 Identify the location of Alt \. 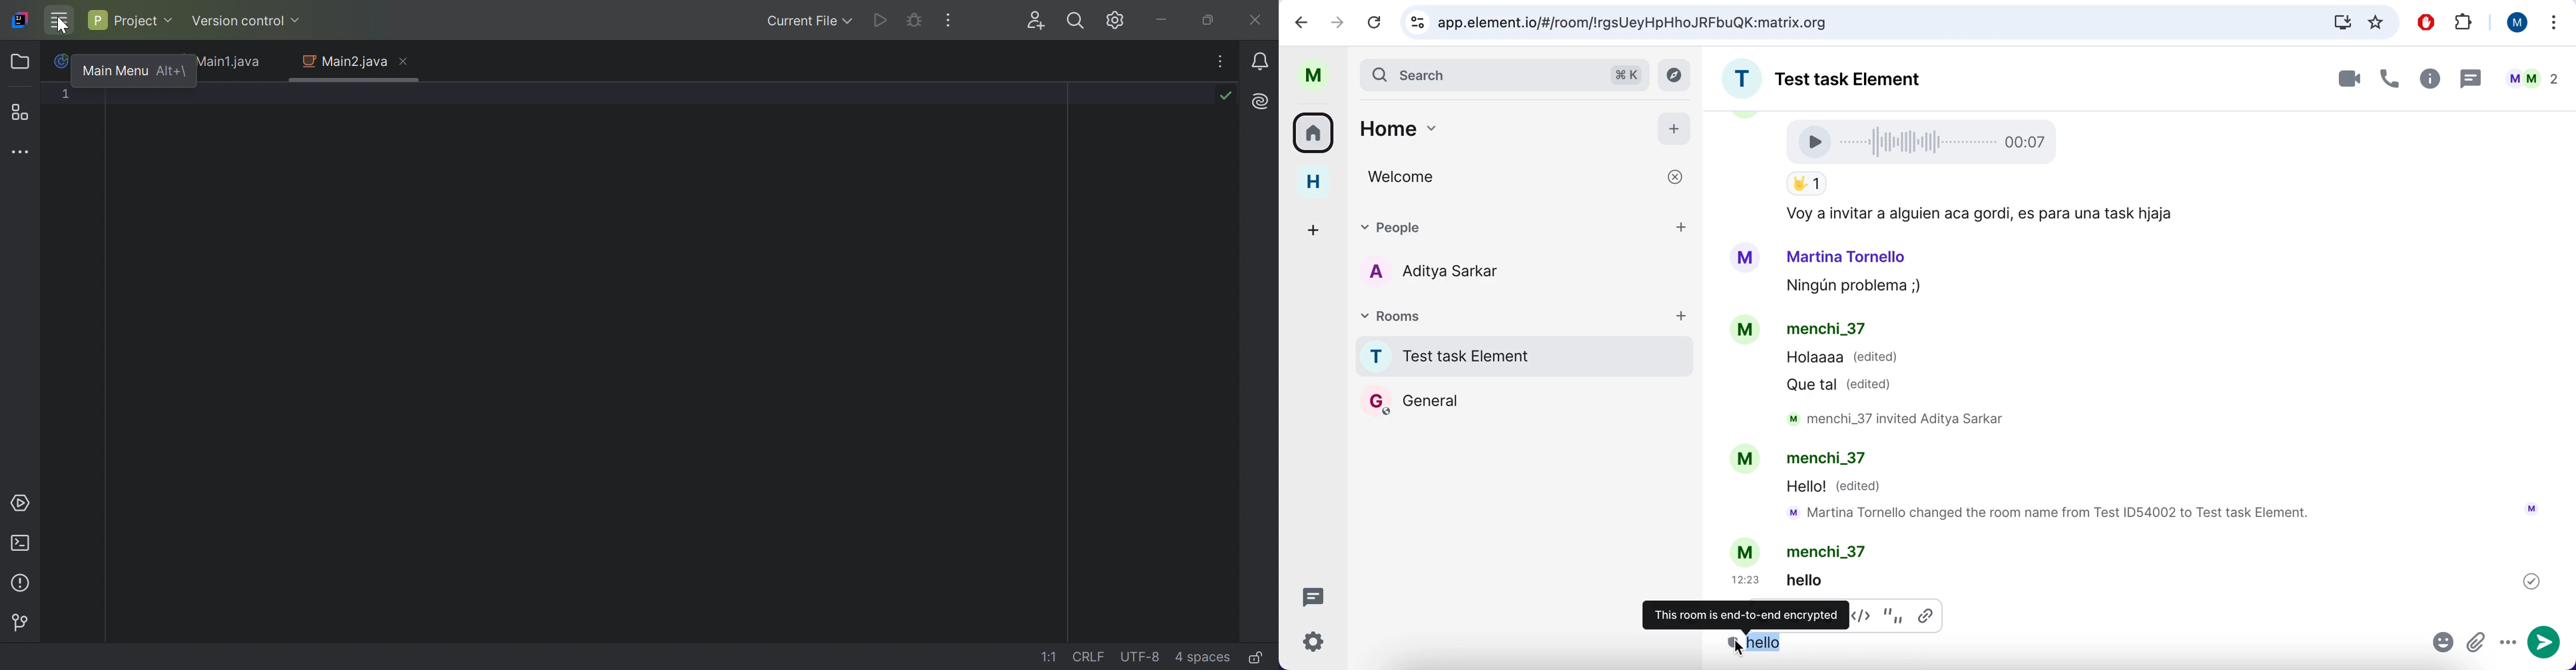
(170, 70).